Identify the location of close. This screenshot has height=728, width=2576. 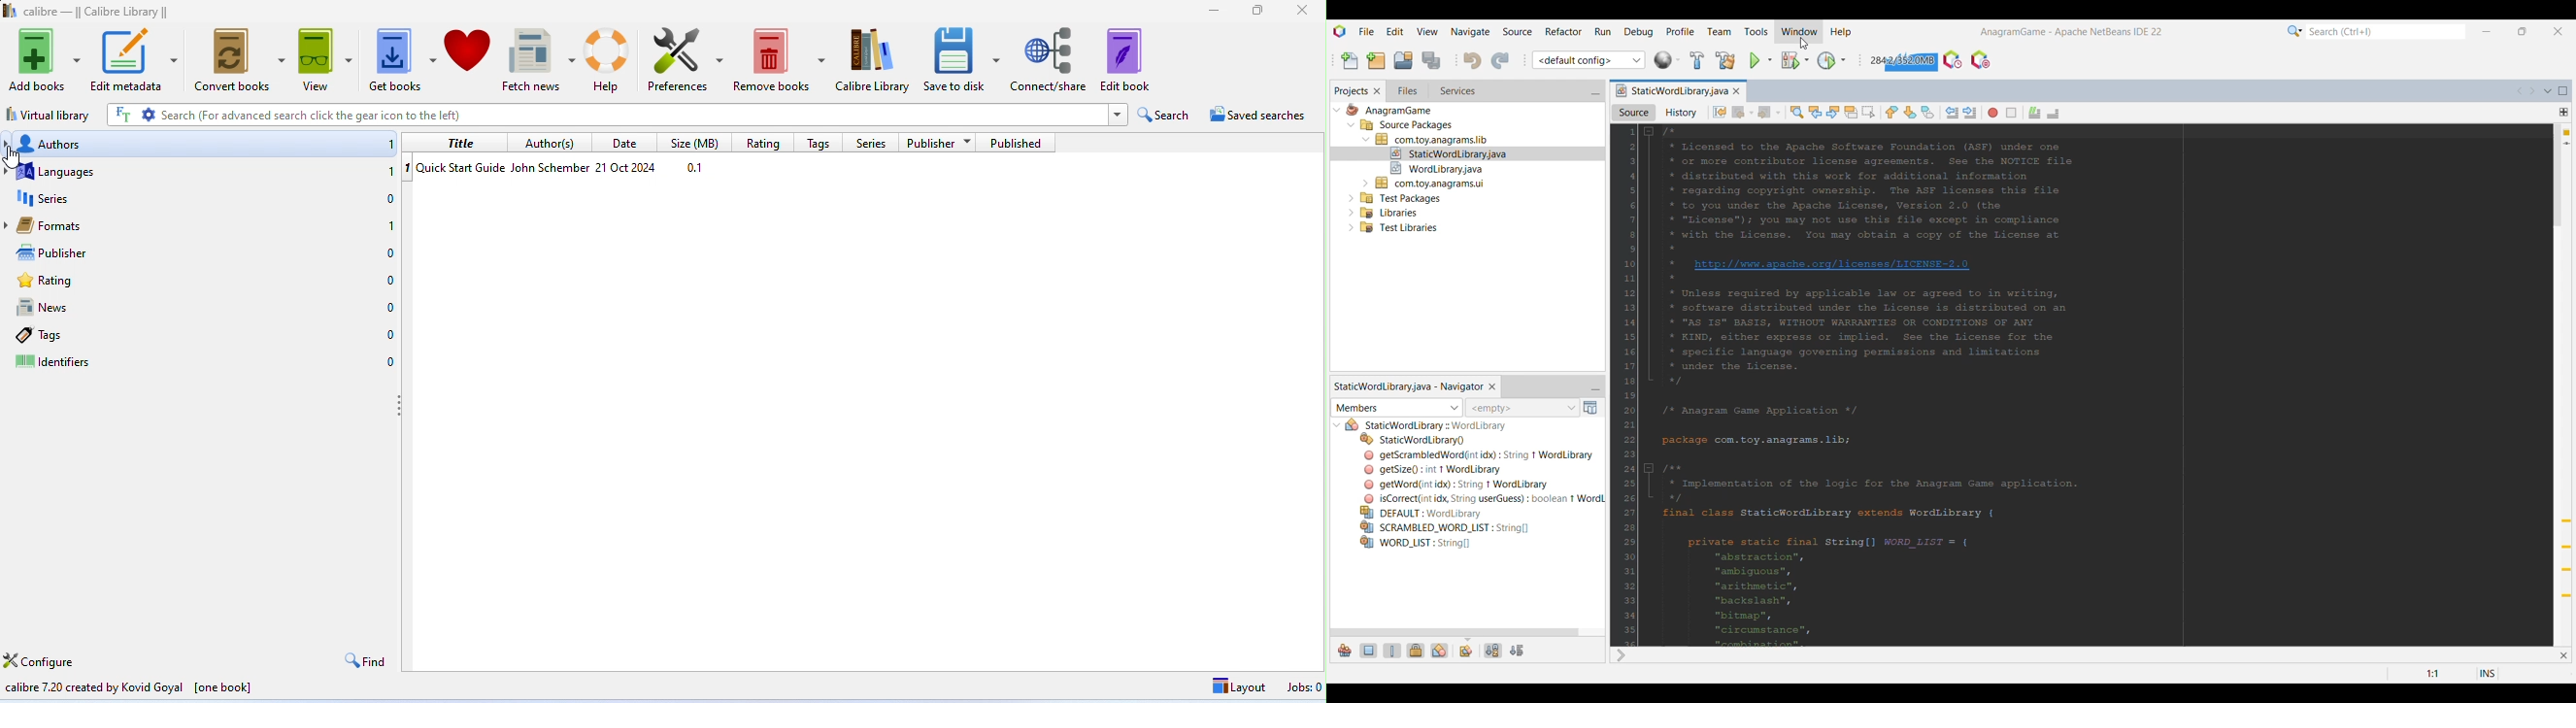
(1304, 12).